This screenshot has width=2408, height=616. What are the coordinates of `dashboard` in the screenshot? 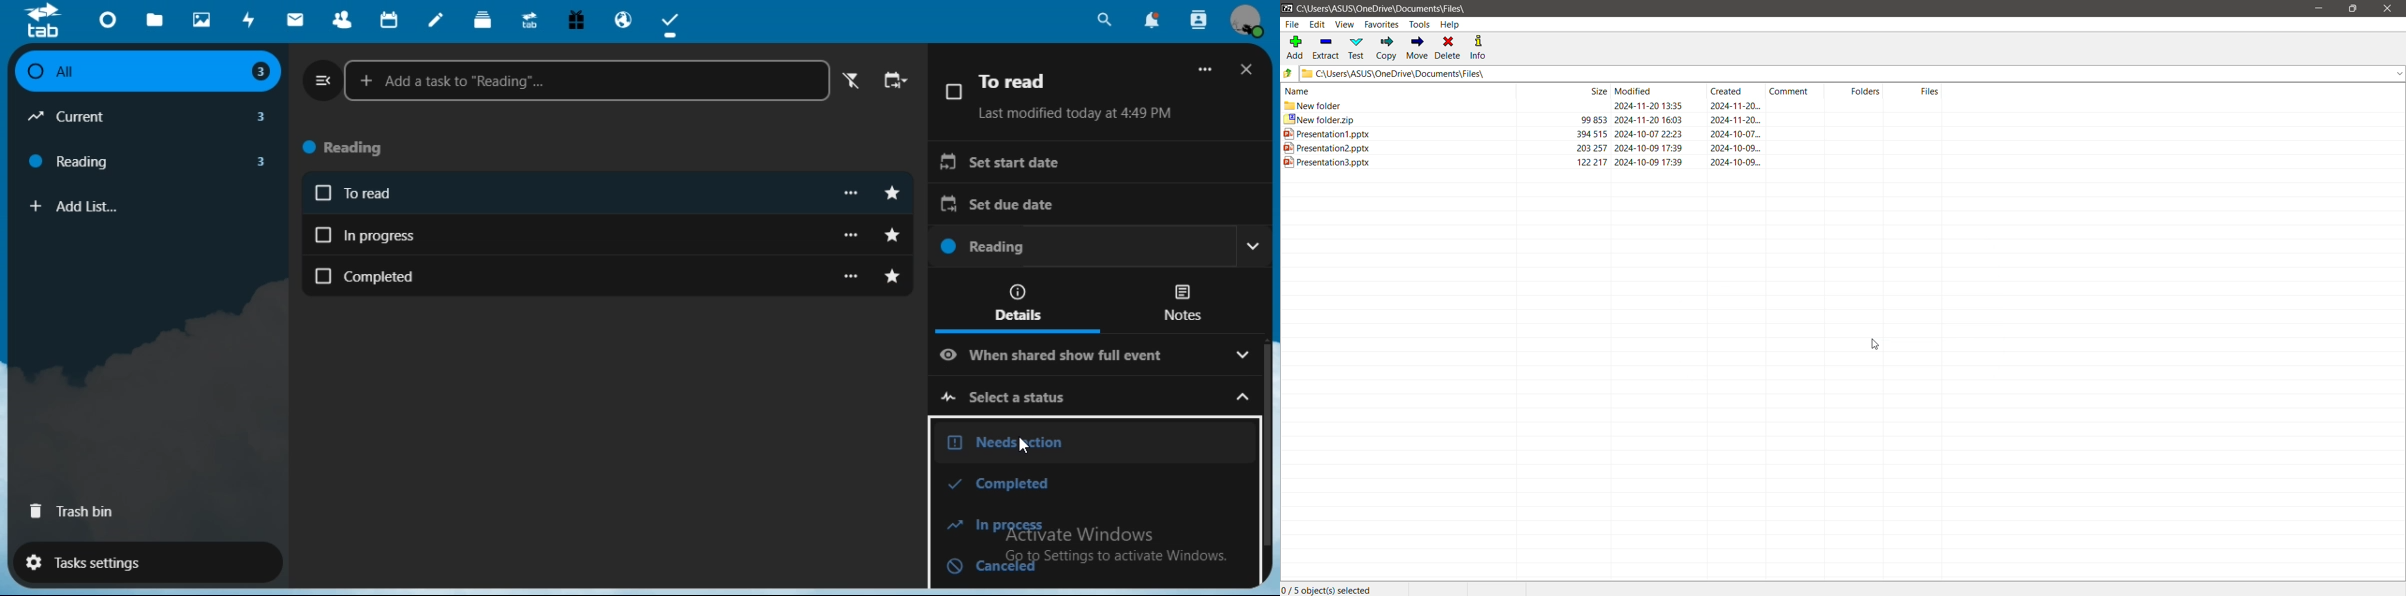 It's located at (107, 19).